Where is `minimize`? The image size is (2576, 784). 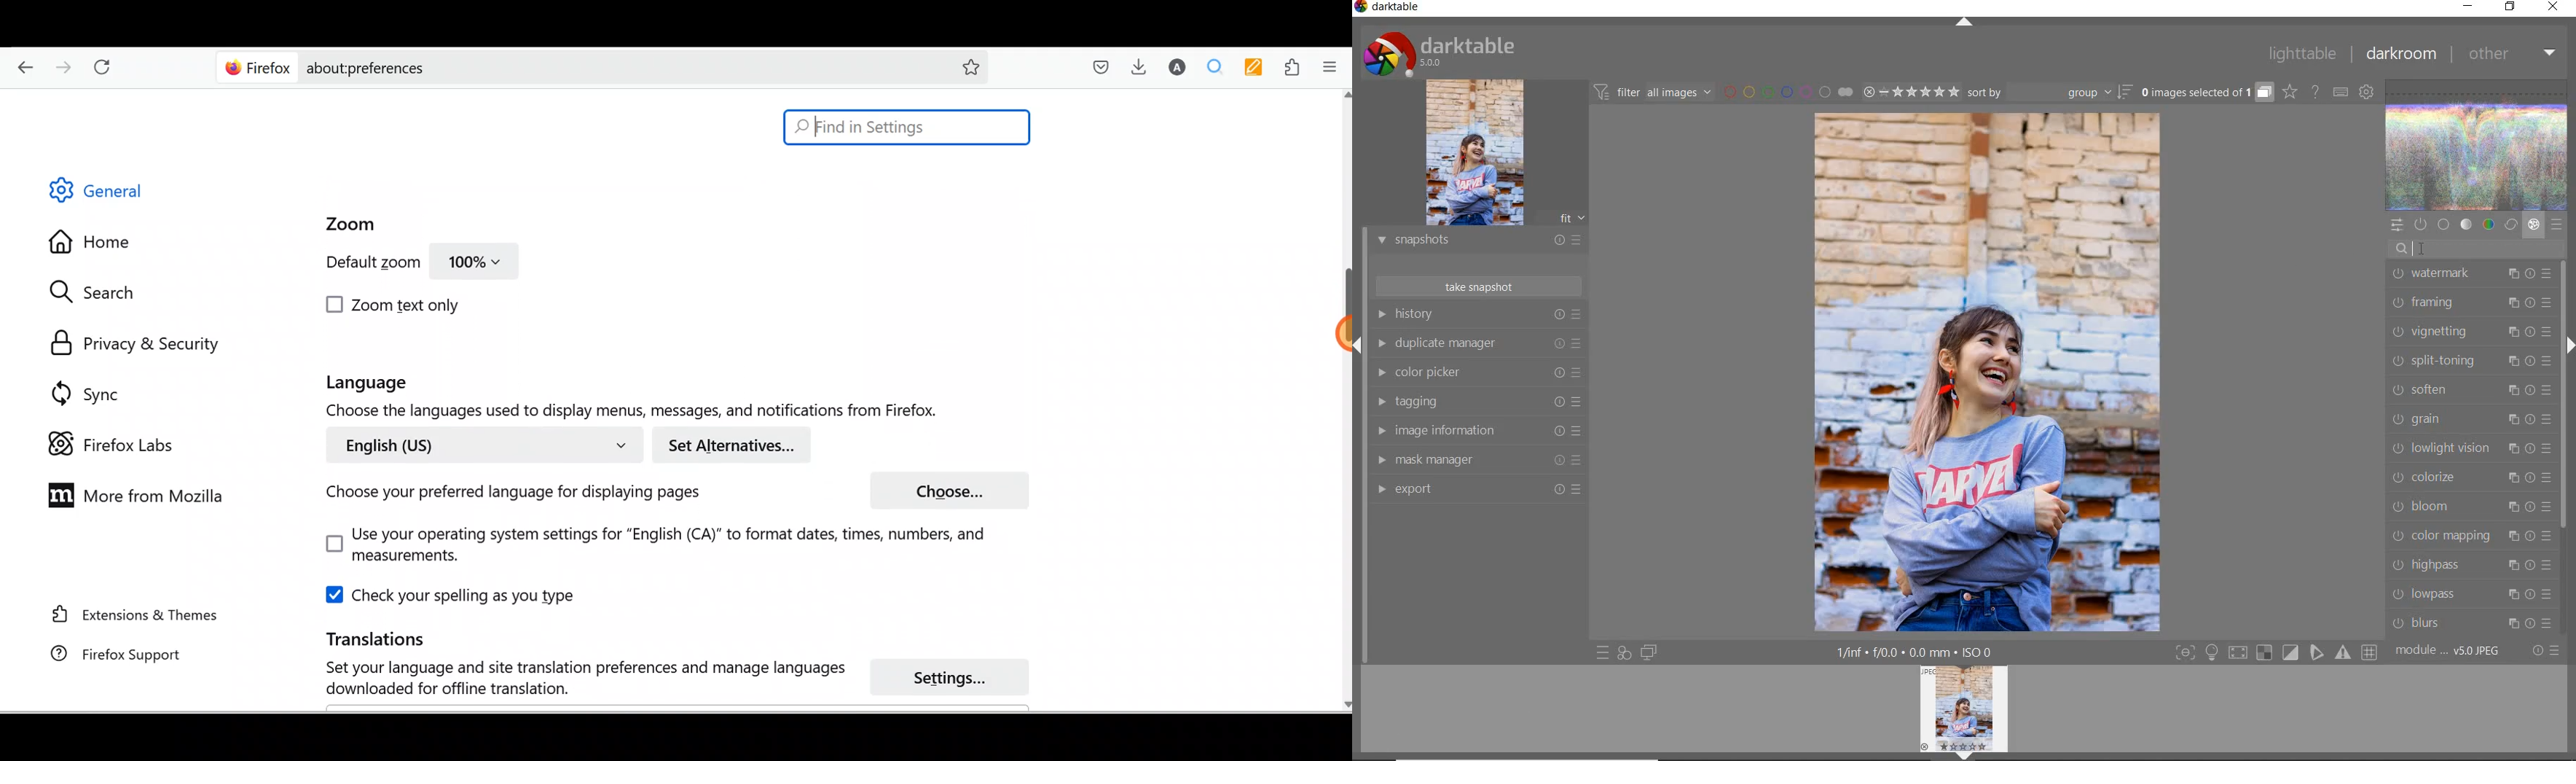 minimize is located at coordinates (2469, 7).